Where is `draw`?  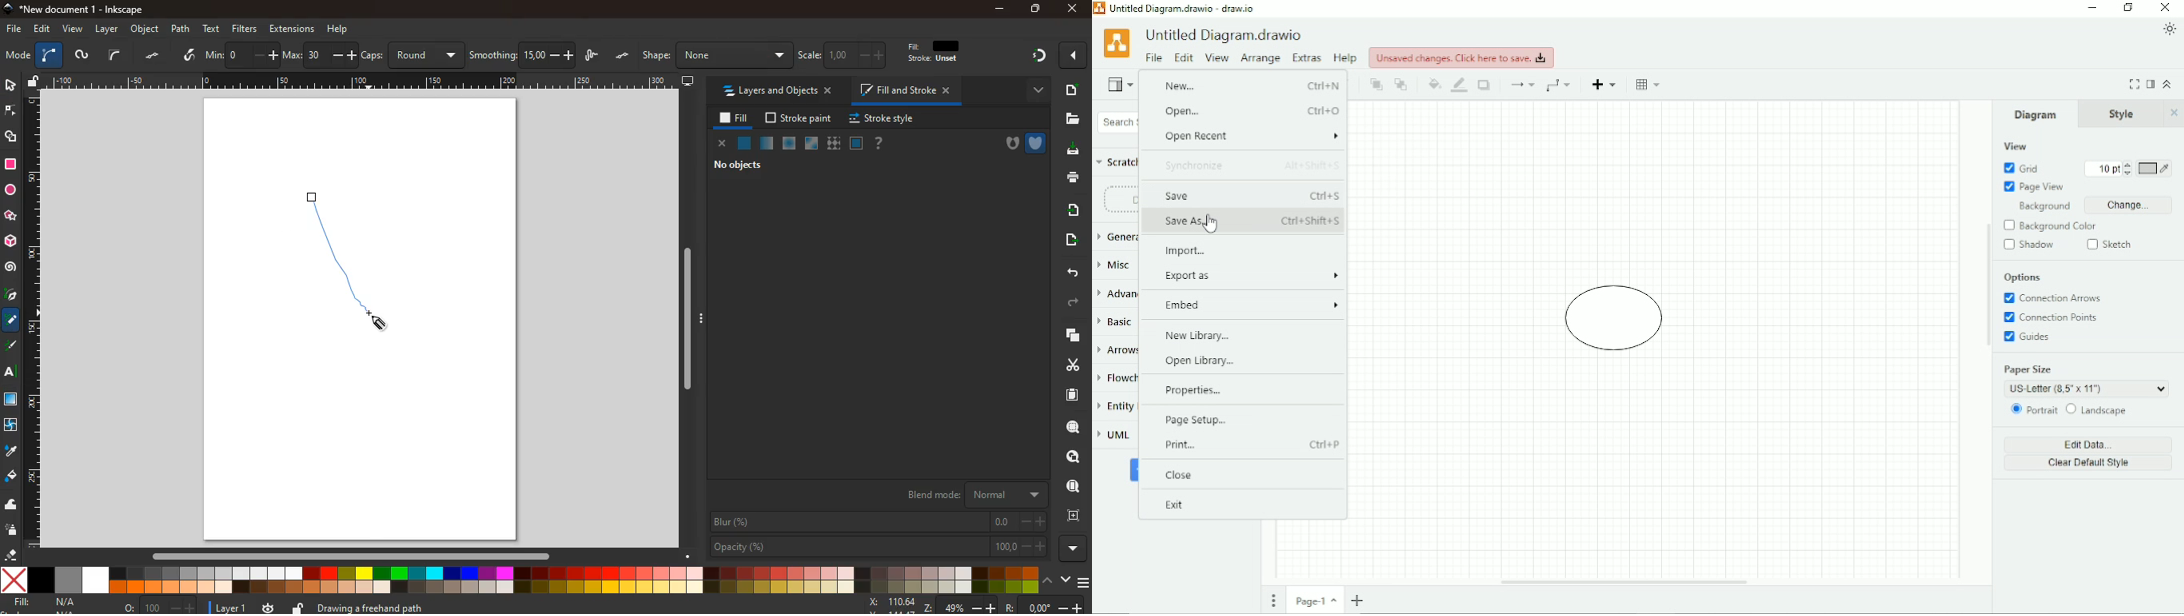
draw is located at coordinates (190, 56).